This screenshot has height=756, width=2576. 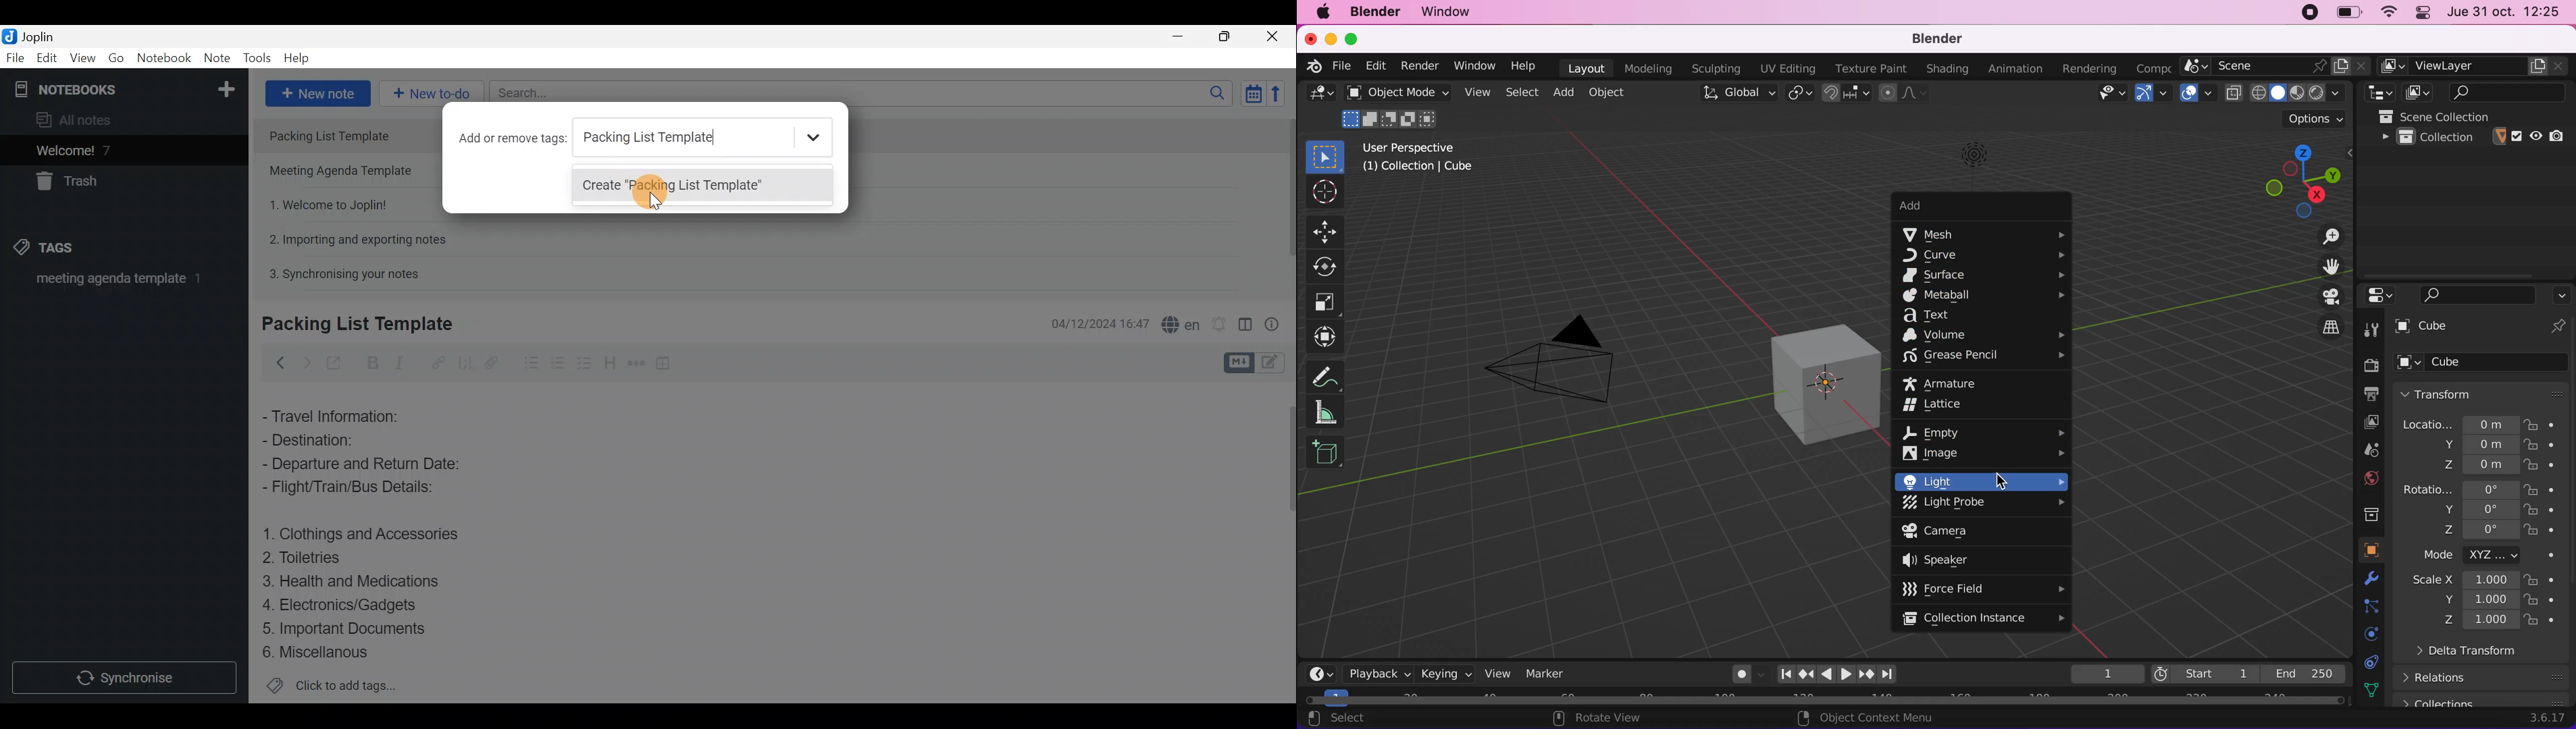 I want to click on Create "Packing list template", so click(x=682, y=186).